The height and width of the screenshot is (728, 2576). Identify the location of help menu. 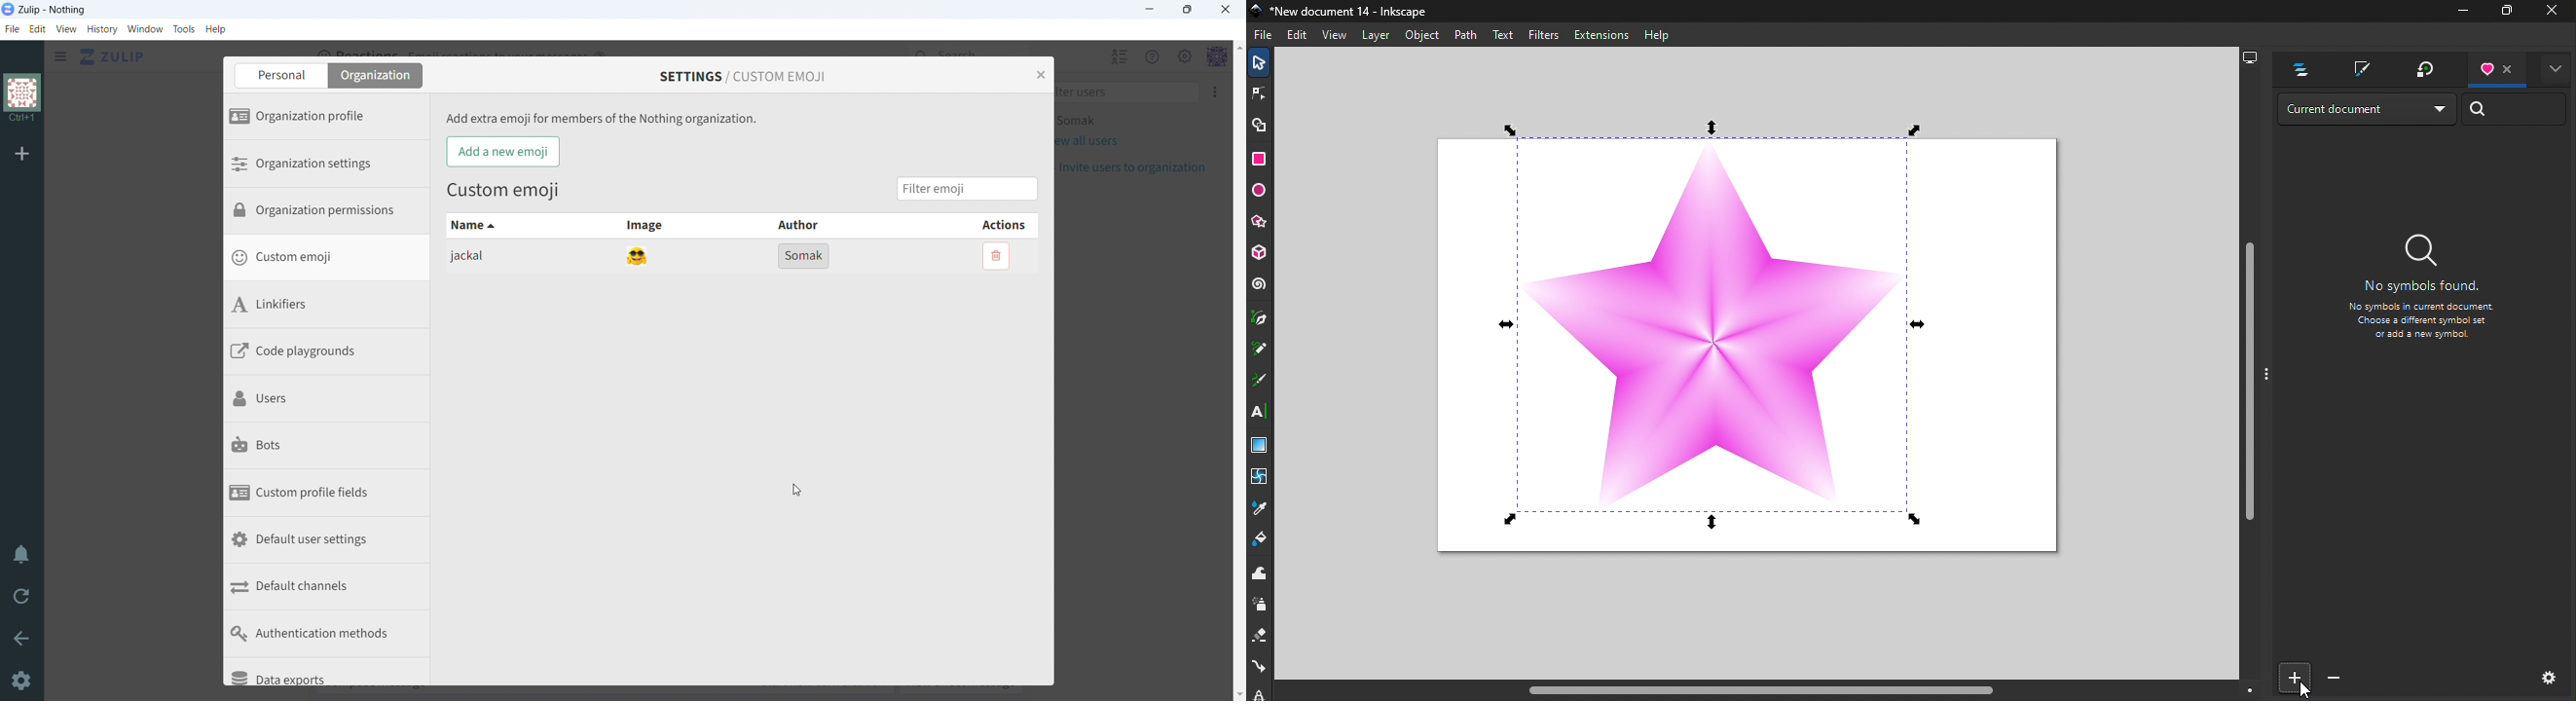
(1152, 56).